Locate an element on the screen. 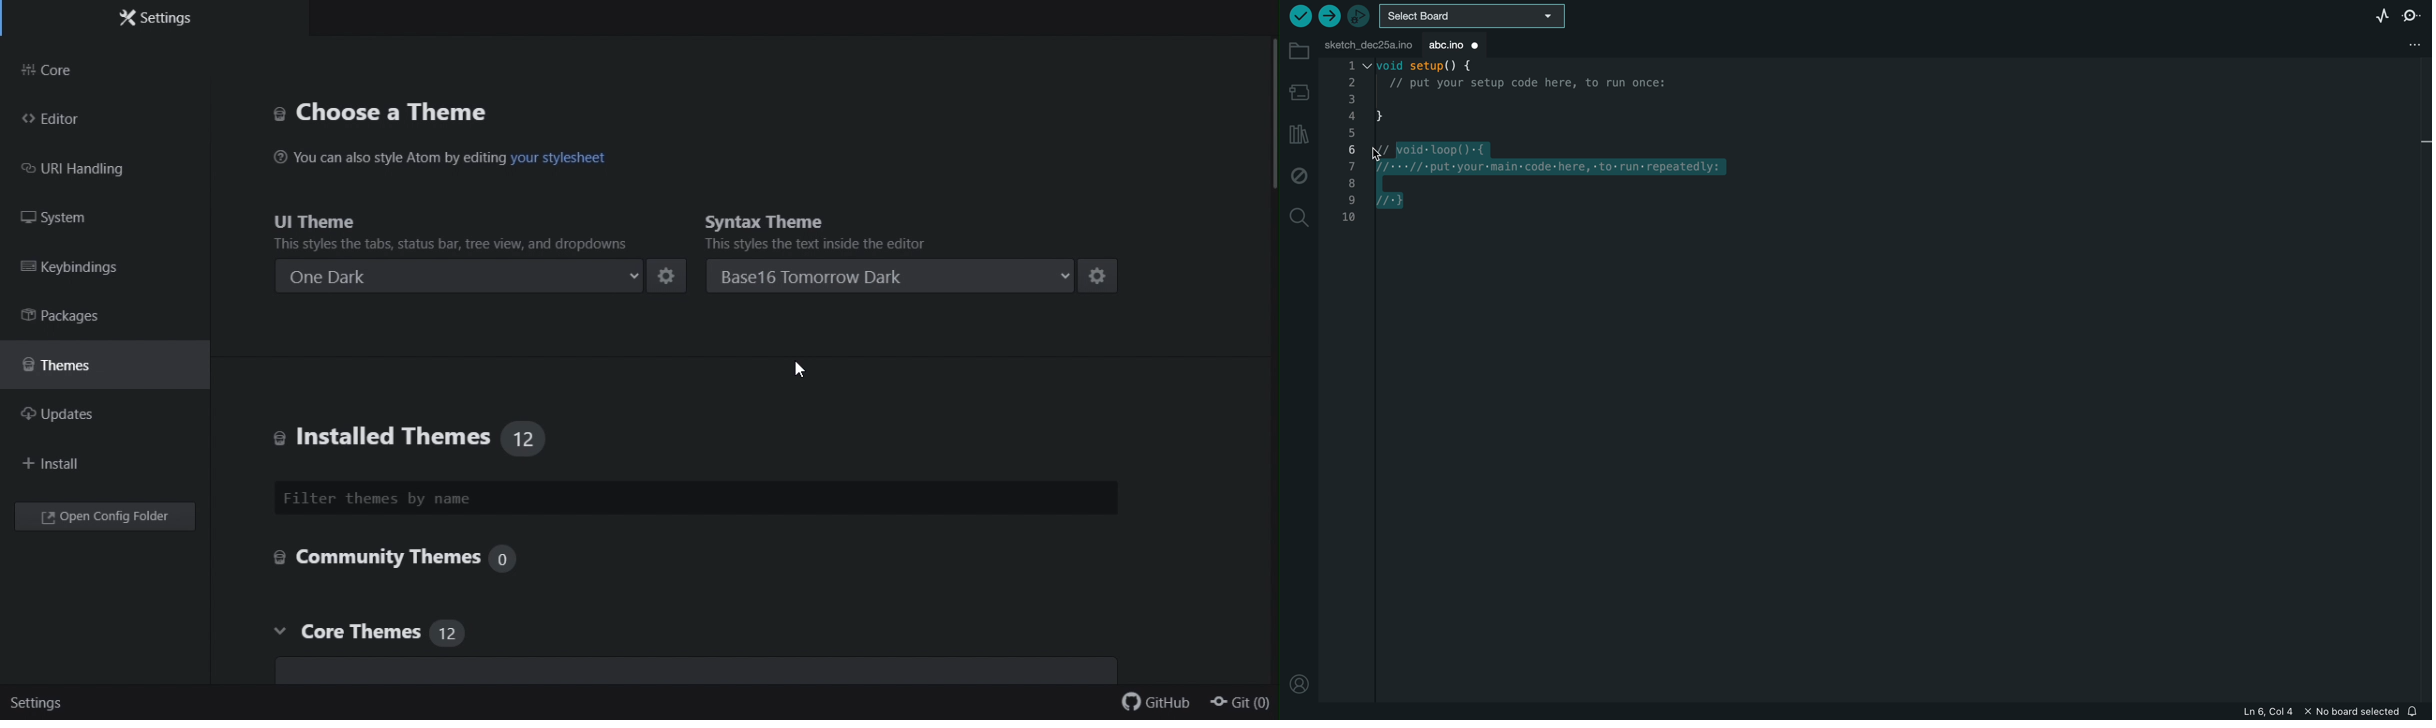 Image resolution: width=2436 pixels, height=728 pixels. Installed themes is located at coordinates (428, 434).